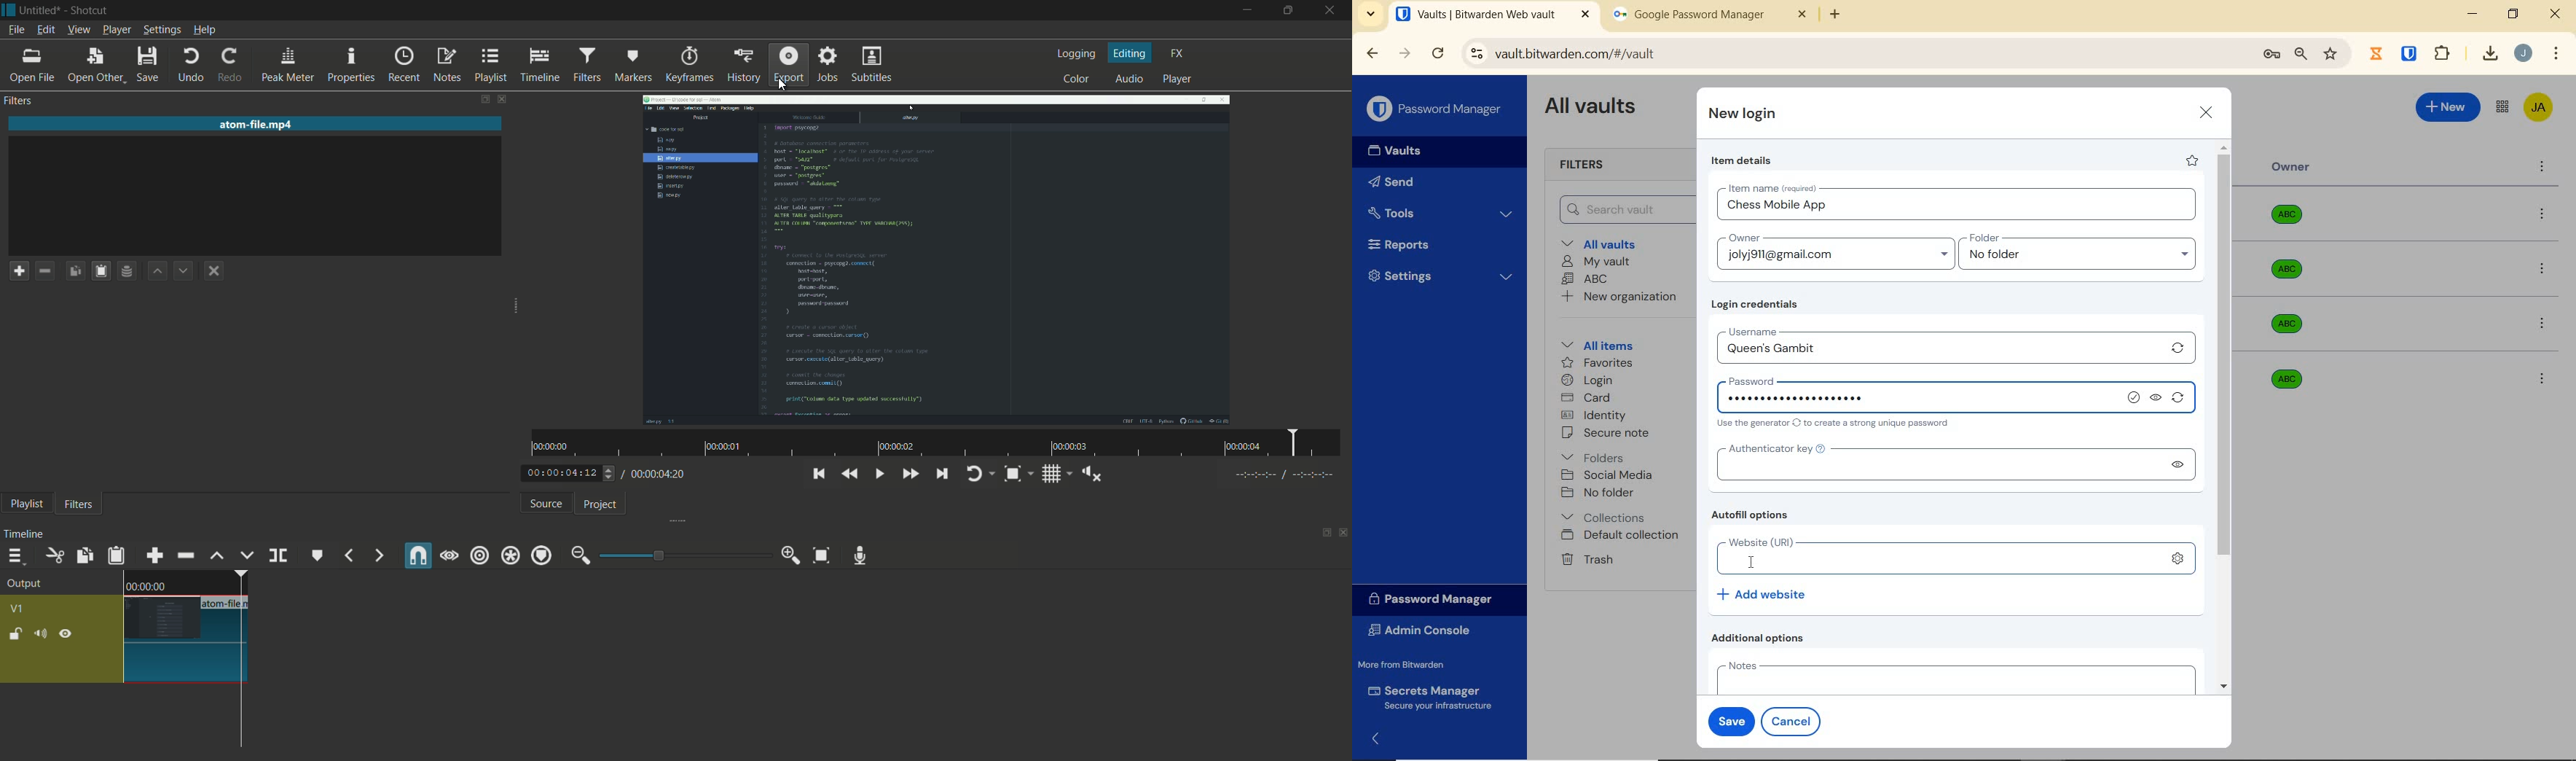 The image size is (2576, 784). What do you see at coordinates (2545, 325) in the screenshot?
I see `option` at bounding box center [2545, 325].